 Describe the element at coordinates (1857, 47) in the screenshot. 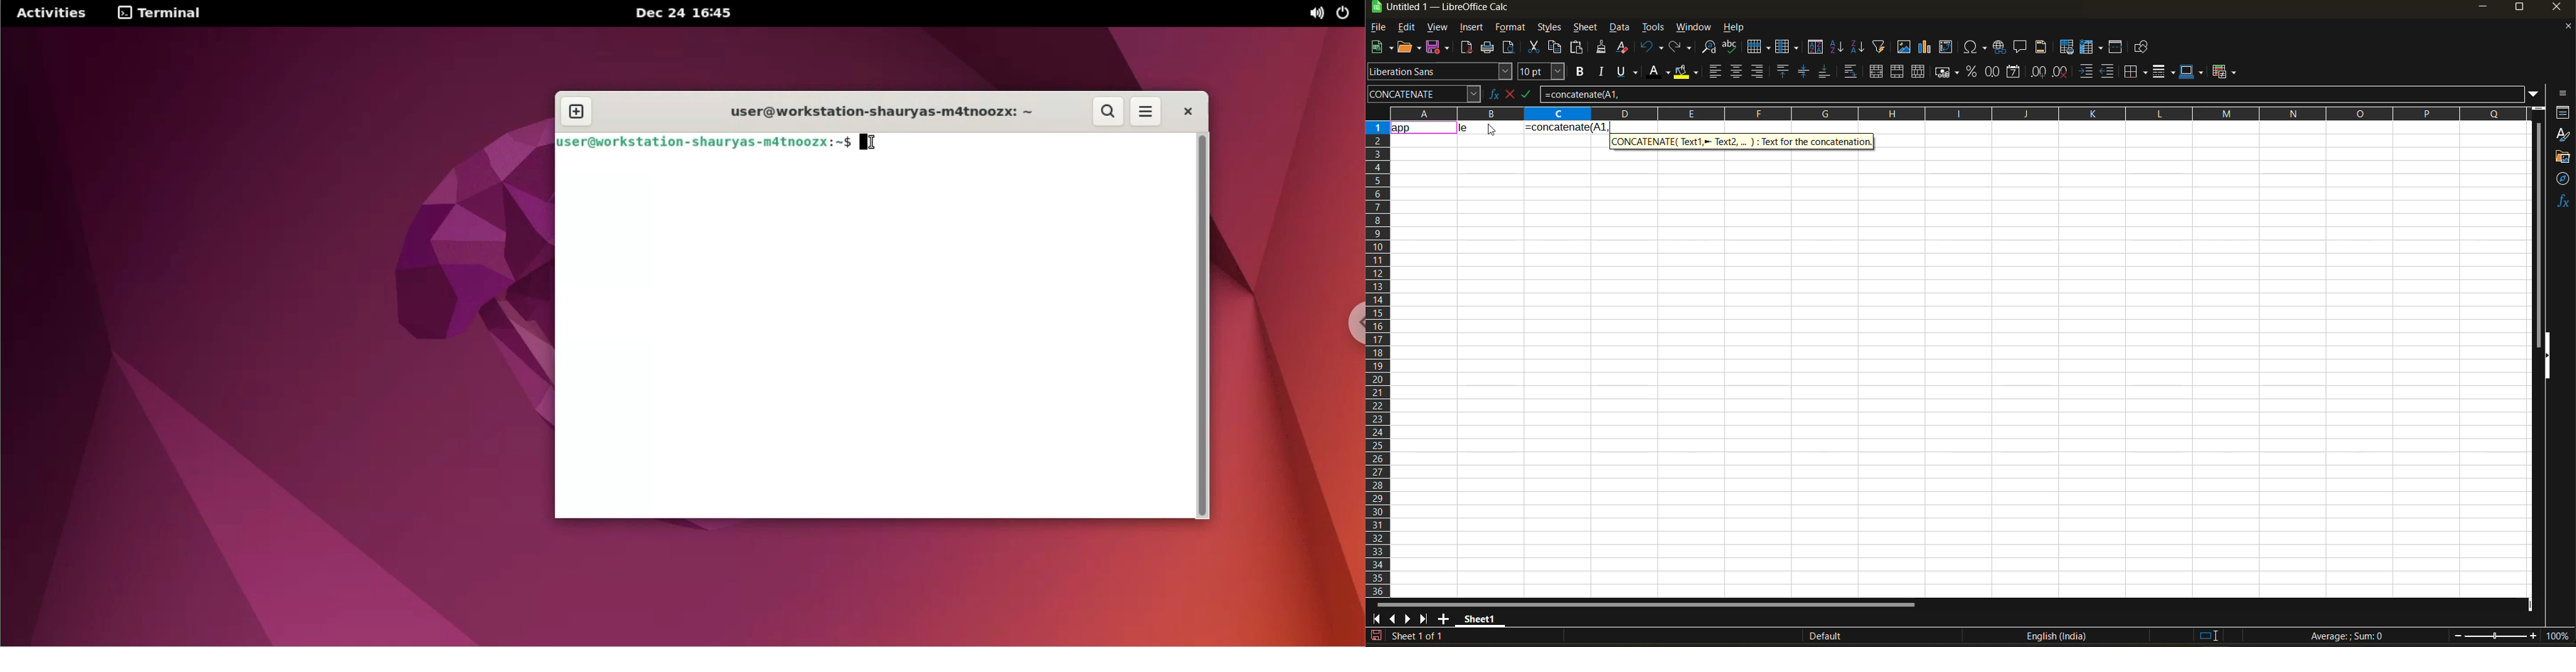

I see `sort descending` at that location.